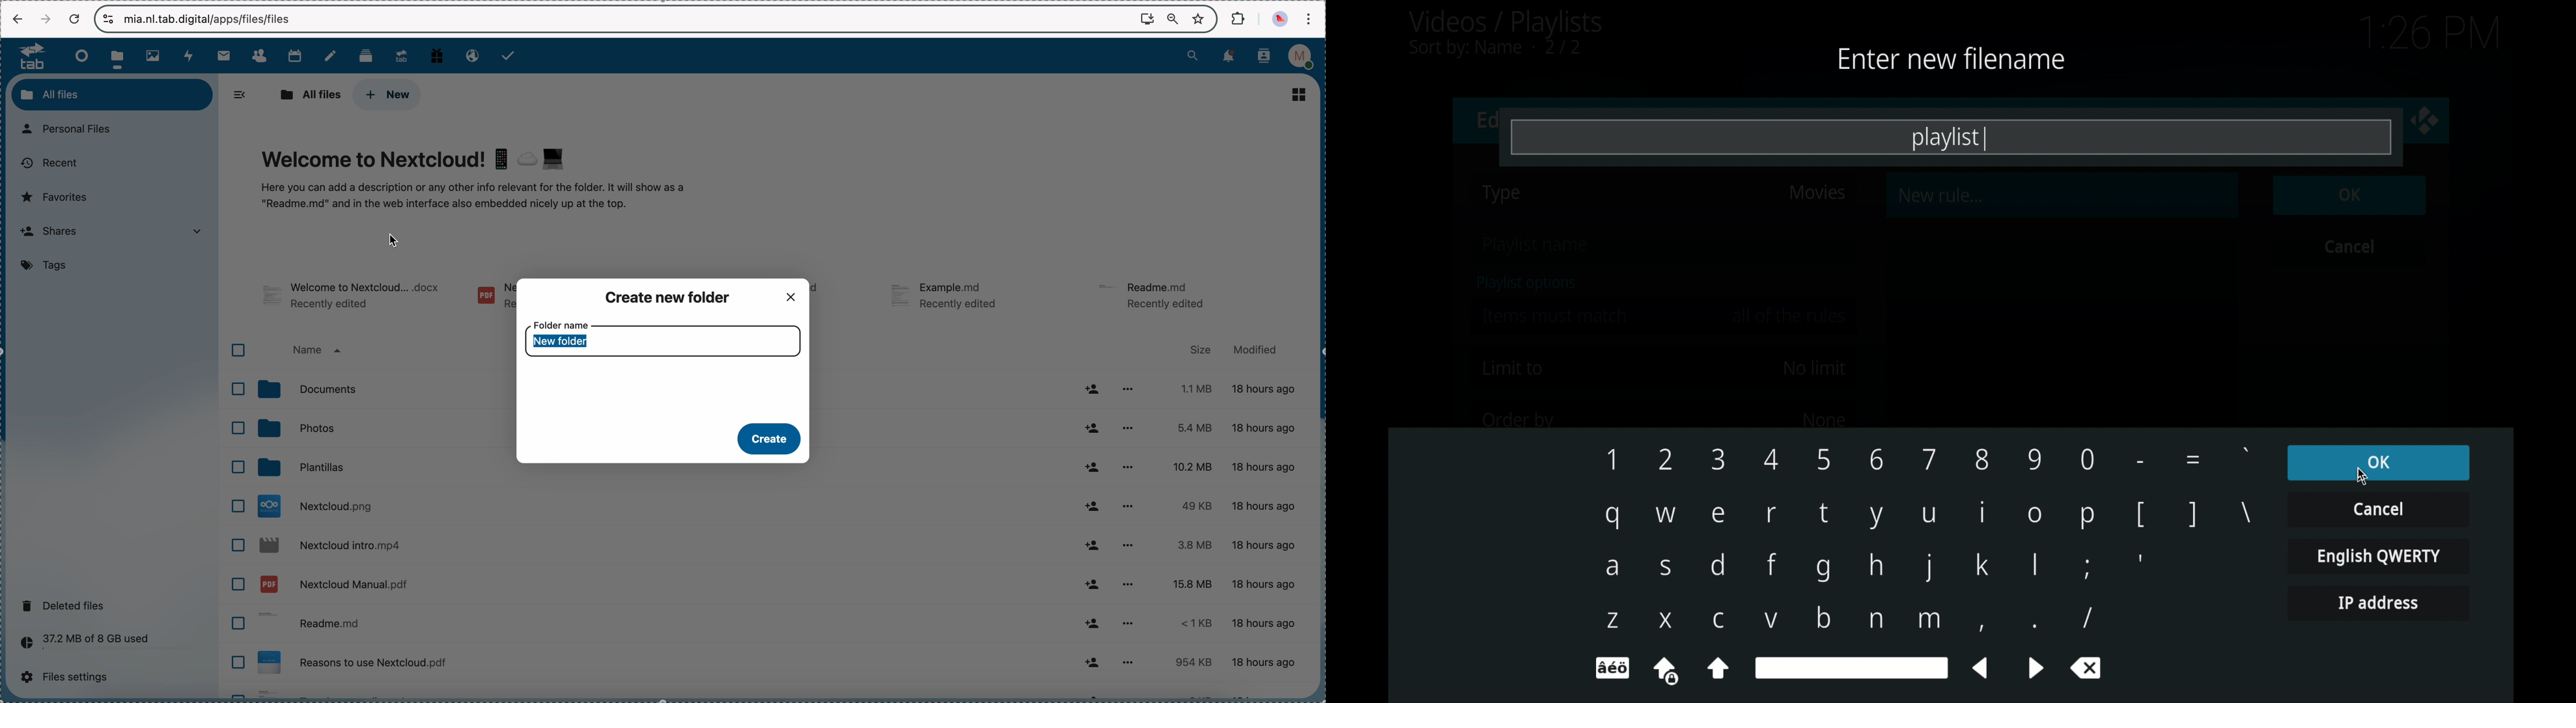  What do you see at coordinates (1300, 94) in the screenshot?
I see `list view` at bounding box center [1300, 94].